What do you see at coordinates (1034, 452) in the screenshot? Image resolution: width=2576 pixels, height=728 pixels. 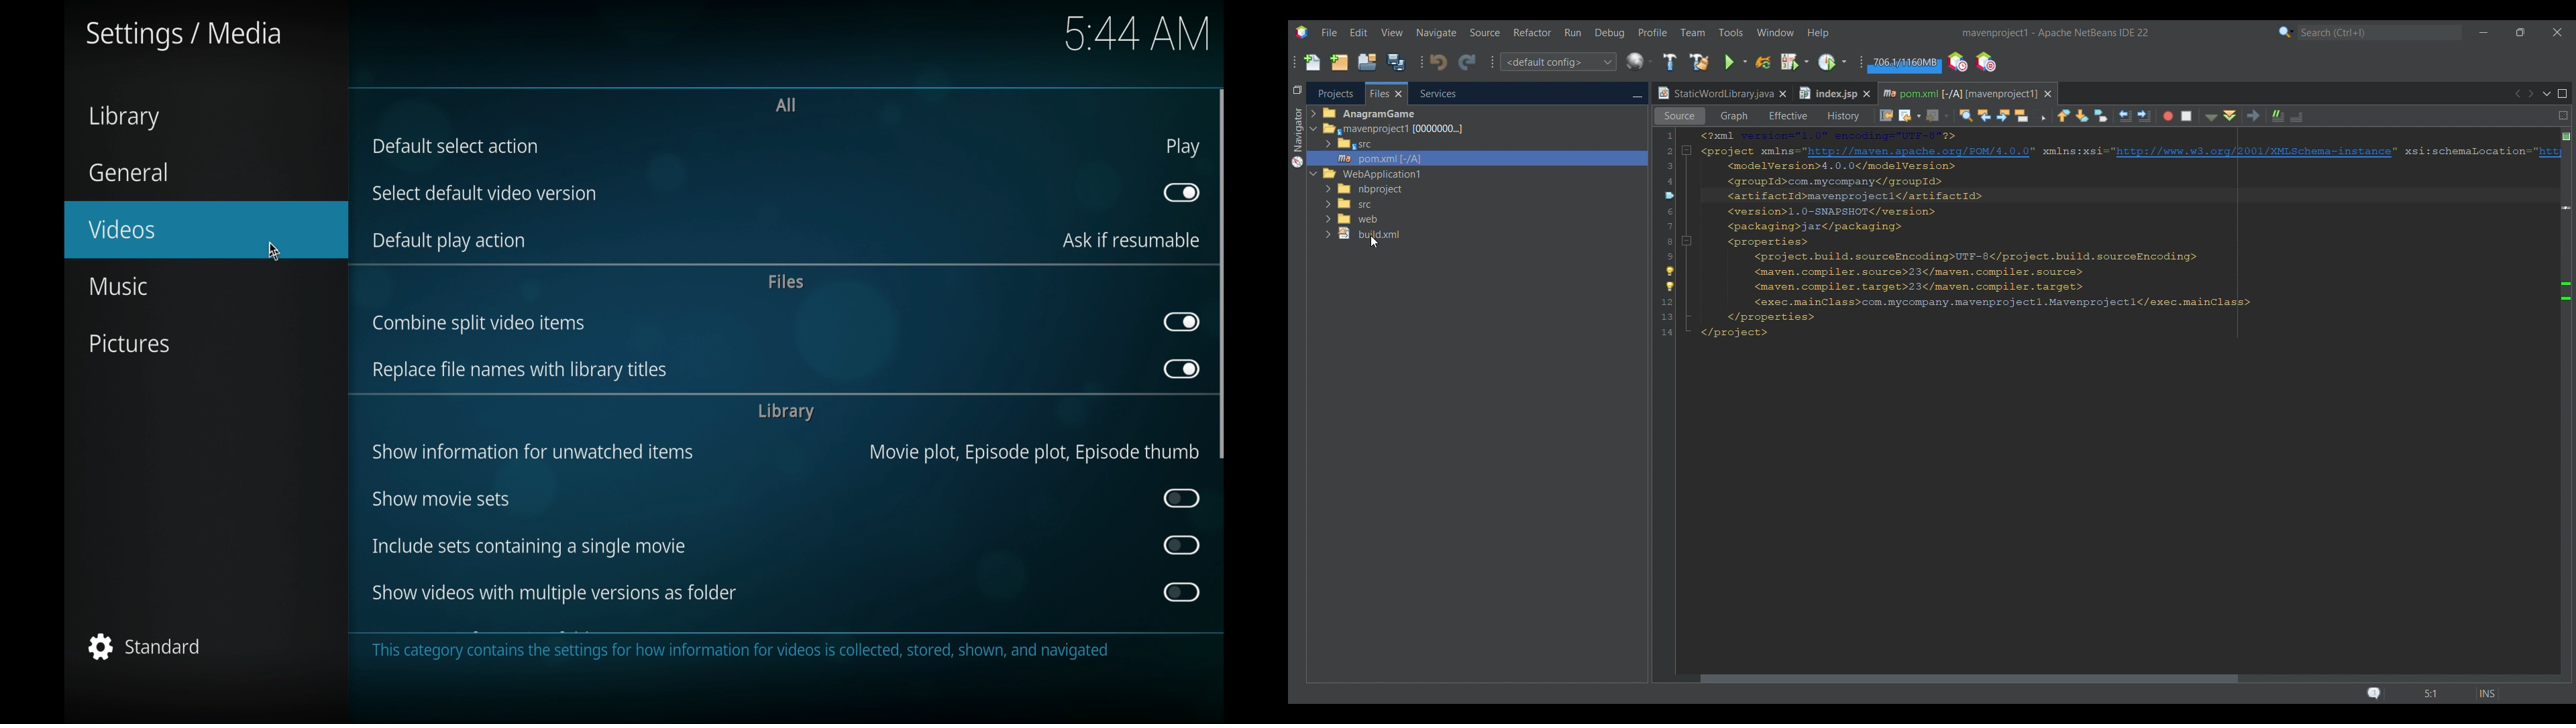 I see `movie plot` at bounding box center [1034, 452].